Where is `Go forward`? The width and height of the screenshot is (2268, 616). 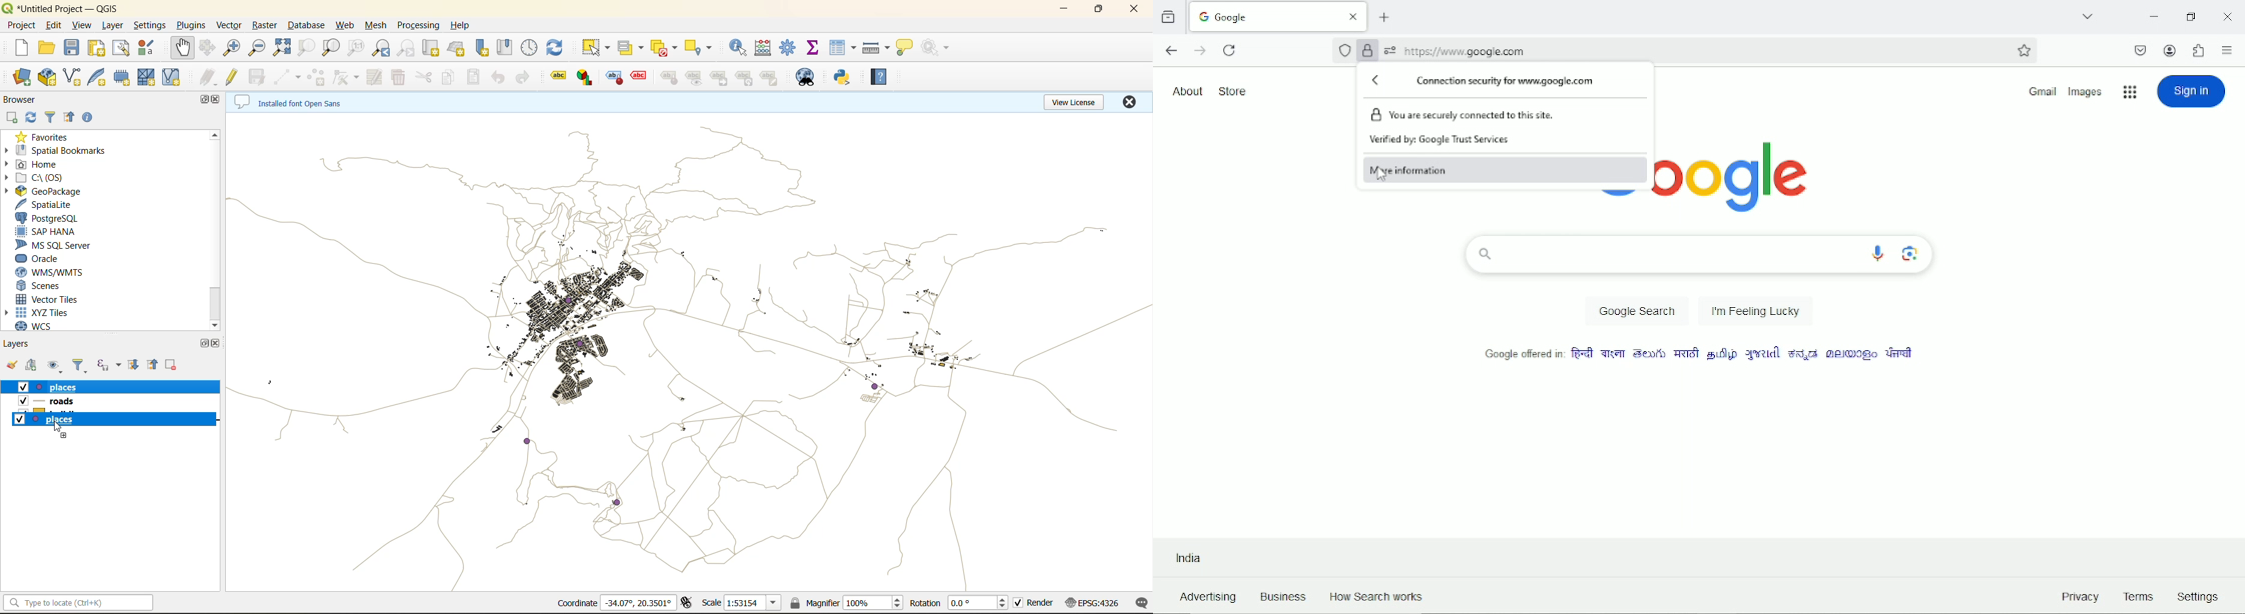
Go forward is located at coordinates (1200, 51).